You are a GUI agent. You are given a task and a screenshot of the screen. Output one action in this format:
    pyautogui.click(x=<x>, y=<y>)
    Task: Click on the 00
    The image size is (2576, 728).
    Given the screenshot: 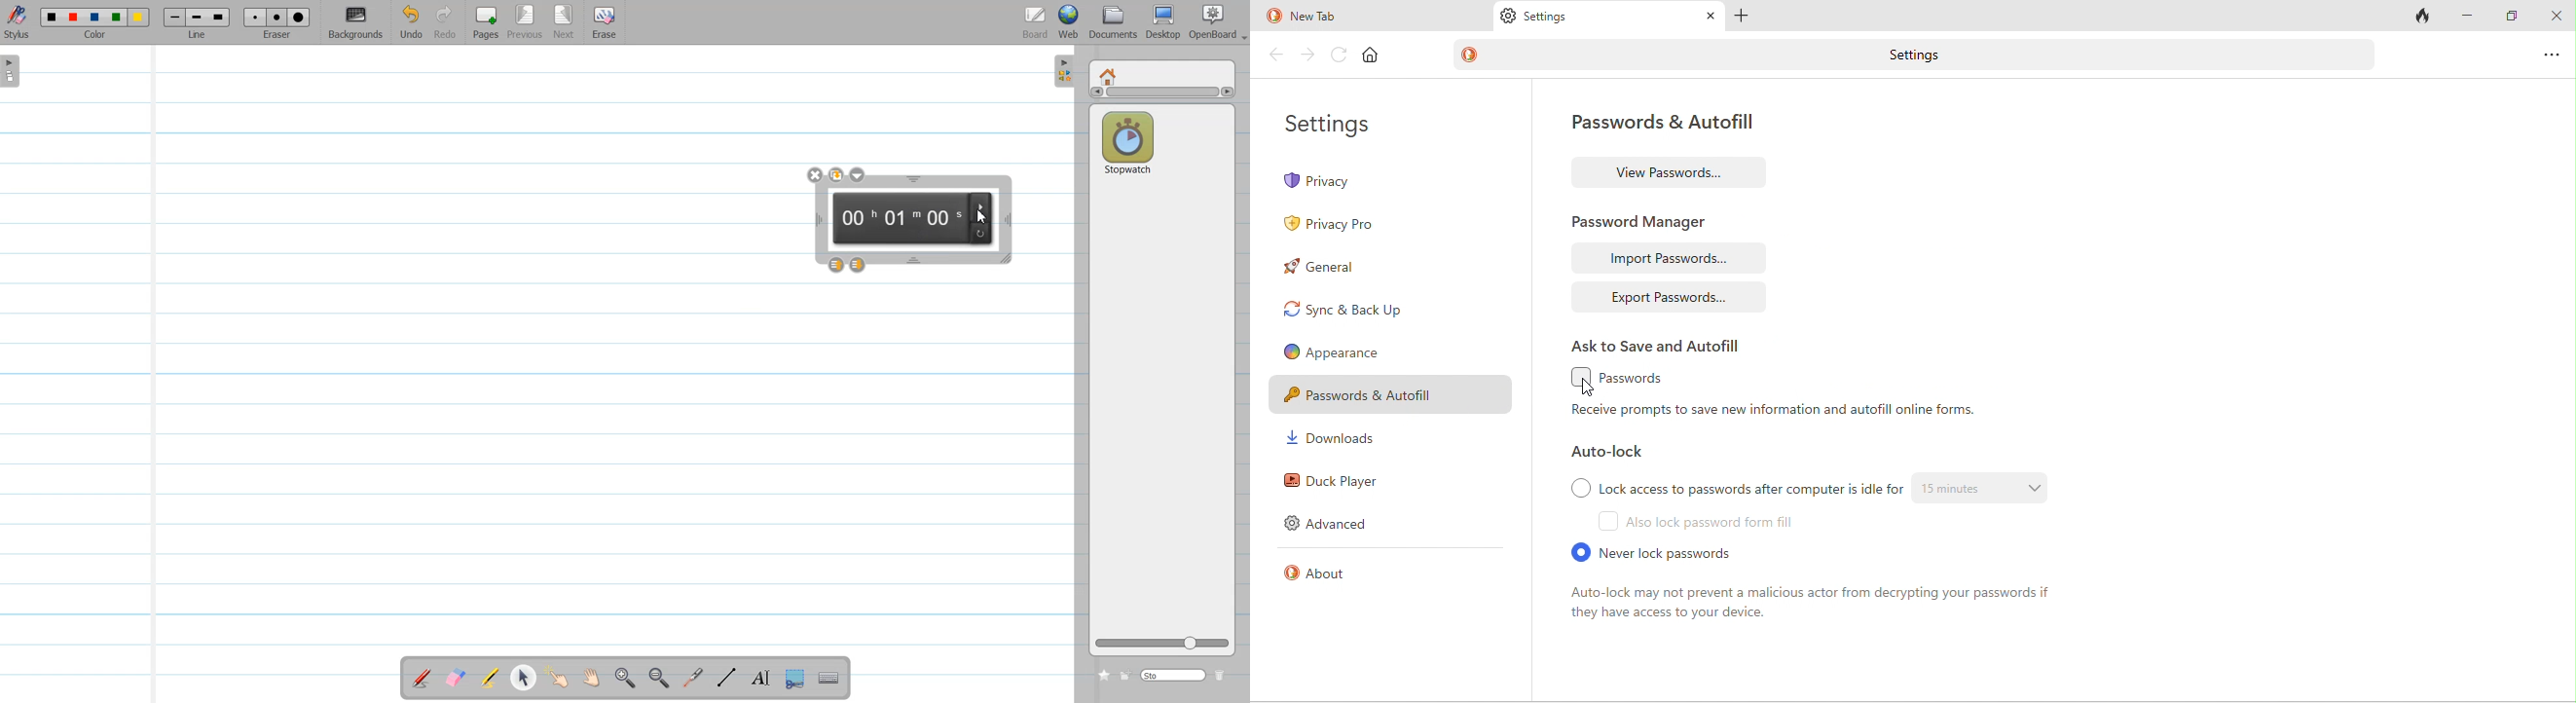 What is the action you would take?
    pyautogui.click(x=945, y=221)
    